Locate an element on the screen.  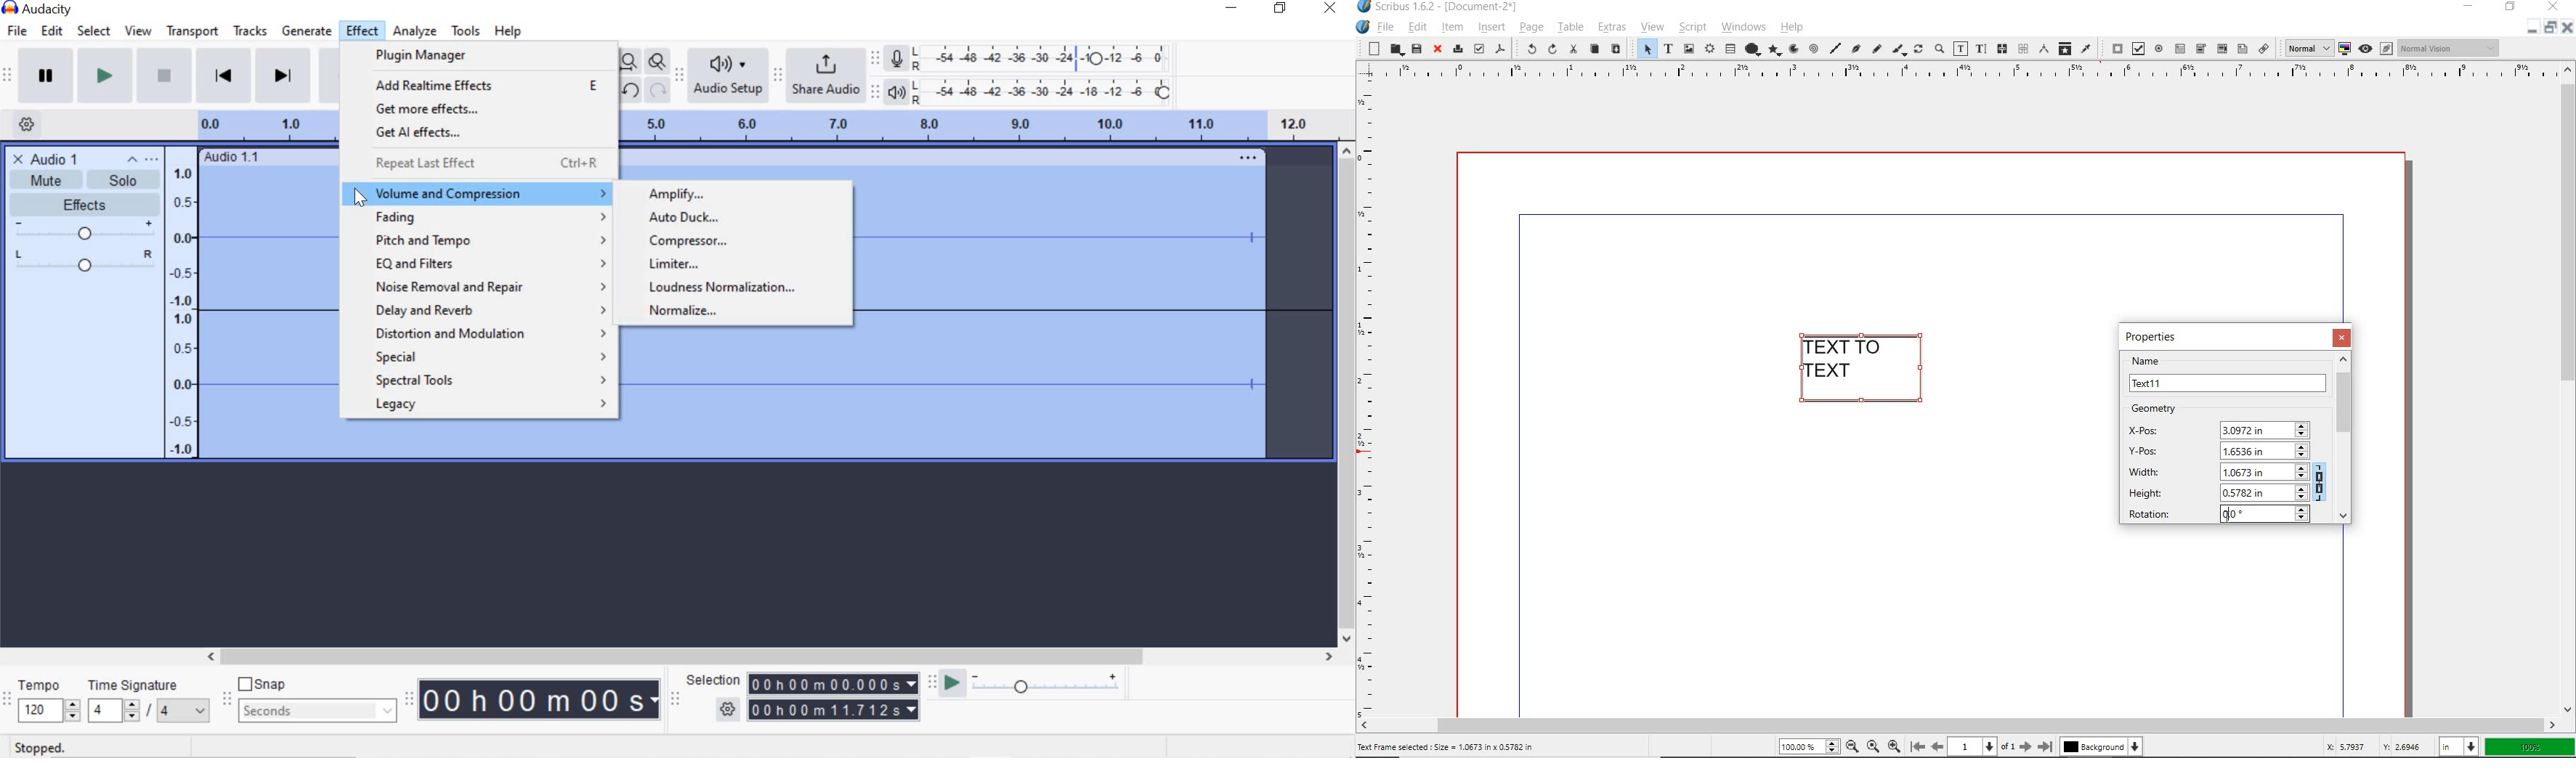
ROTATION is located at coordinates (2216, 514).